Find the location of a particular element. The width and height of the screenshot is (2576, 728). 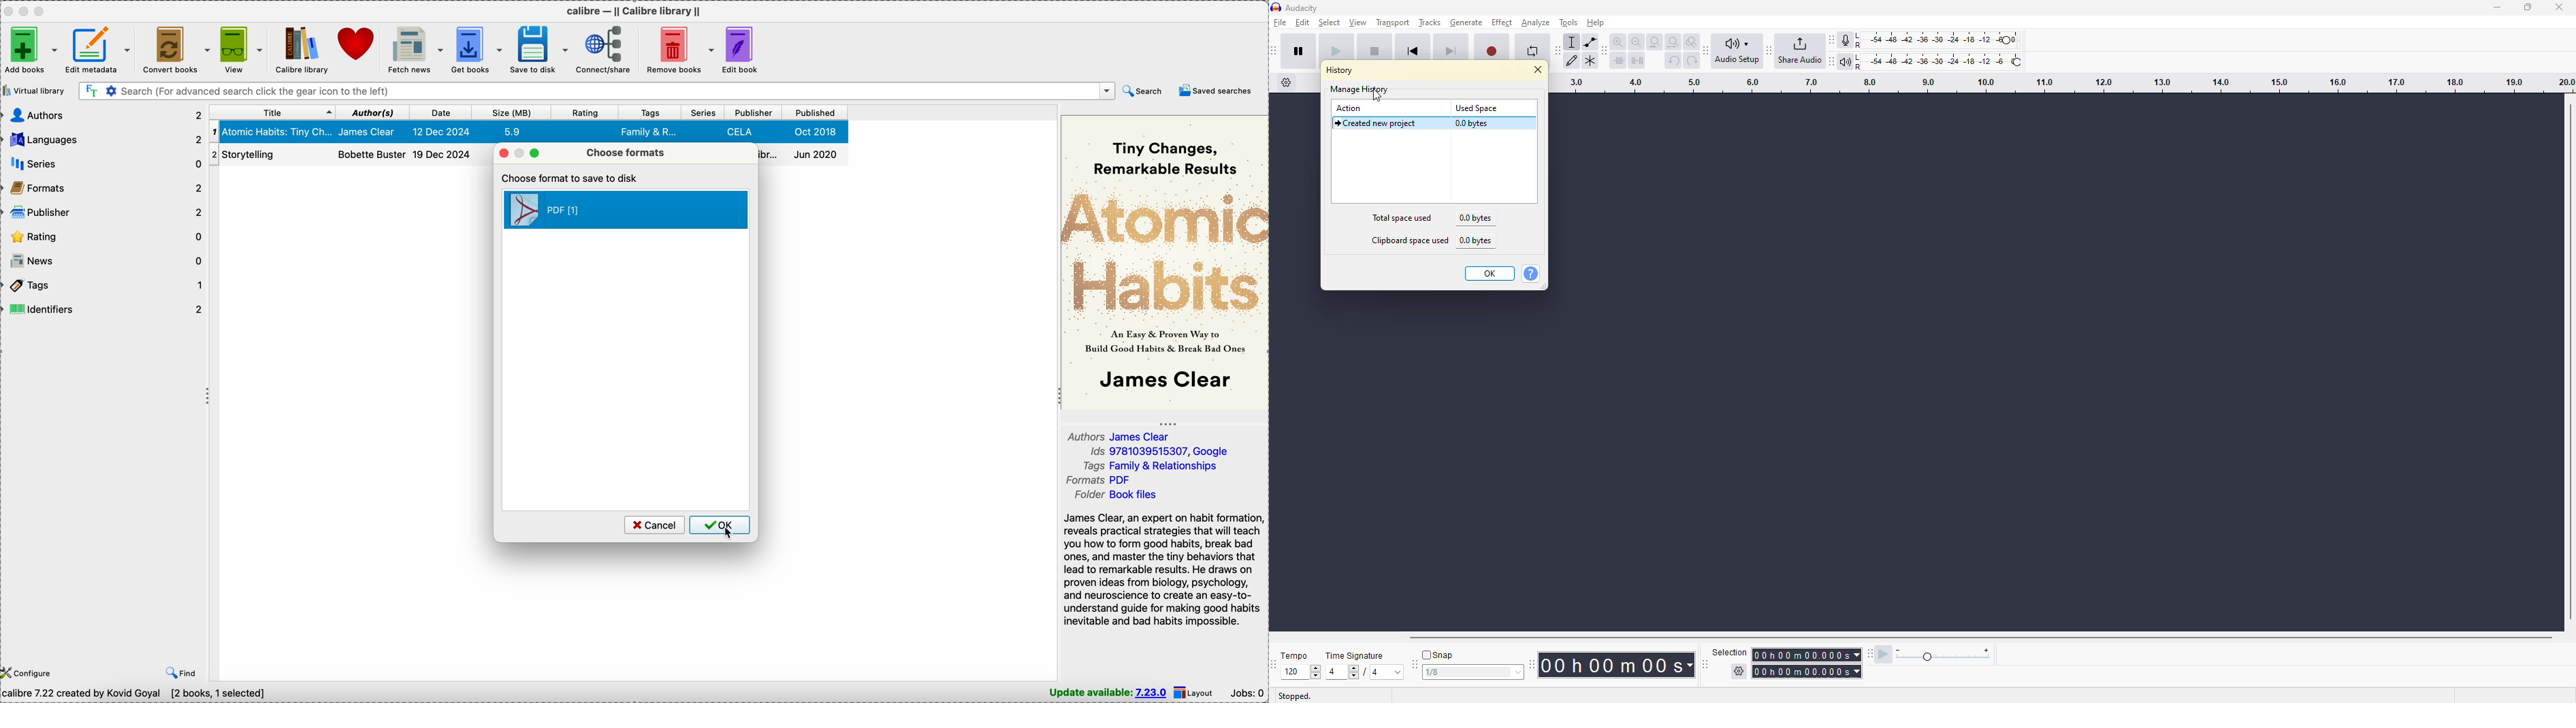

Jun 2020 is located at coordinates (804, 155).